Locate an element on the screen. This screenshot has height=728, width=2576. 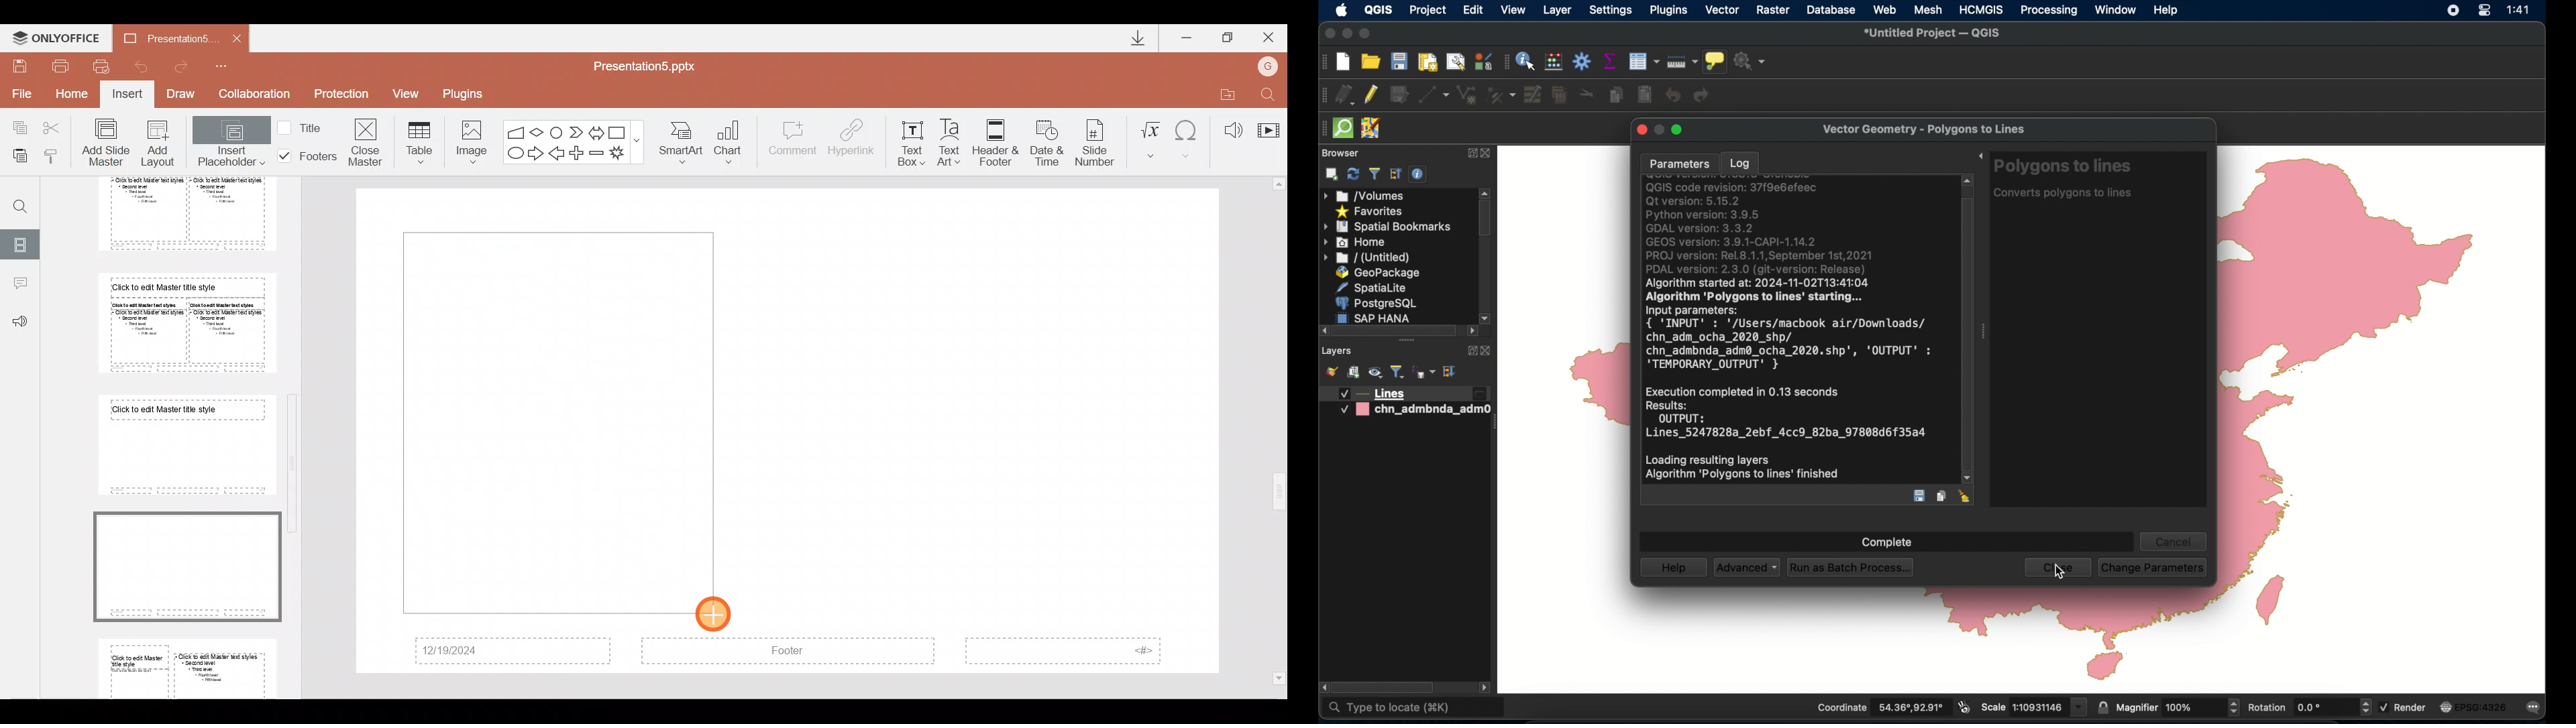
apple icon is located at coordinates (1342, 11).